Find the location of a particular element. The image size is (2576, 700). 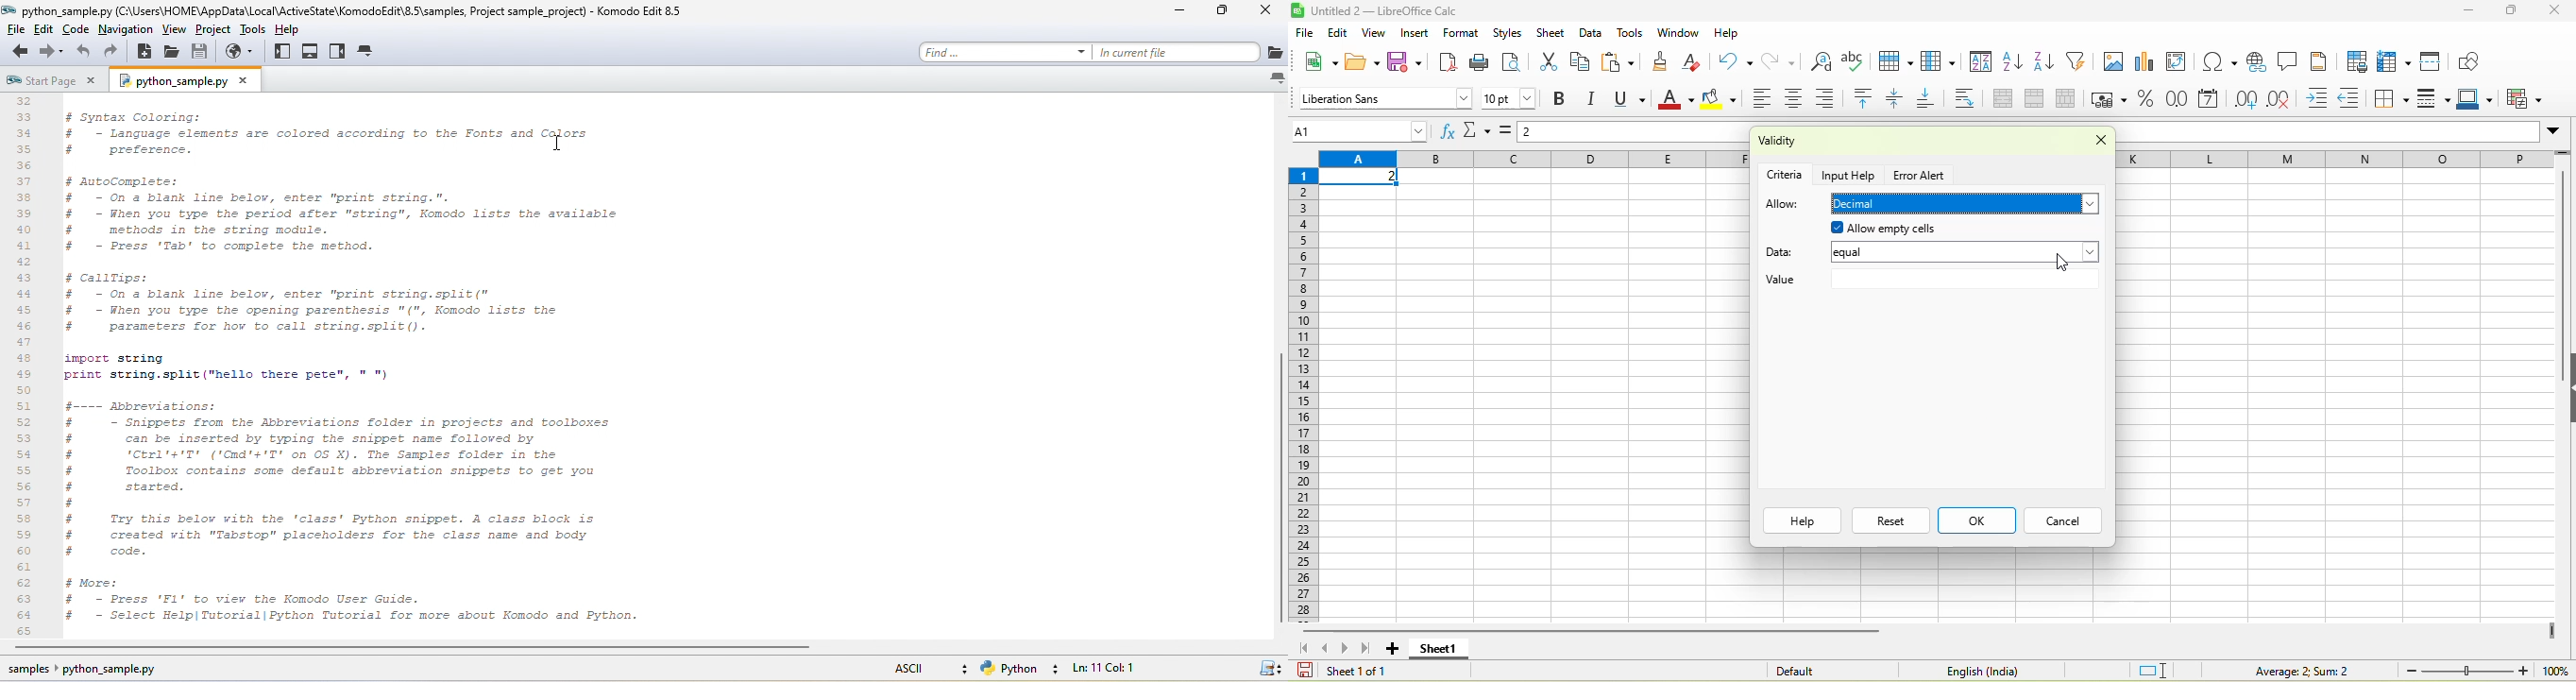

drag to view more columns is located at coordinates (2552, 631).